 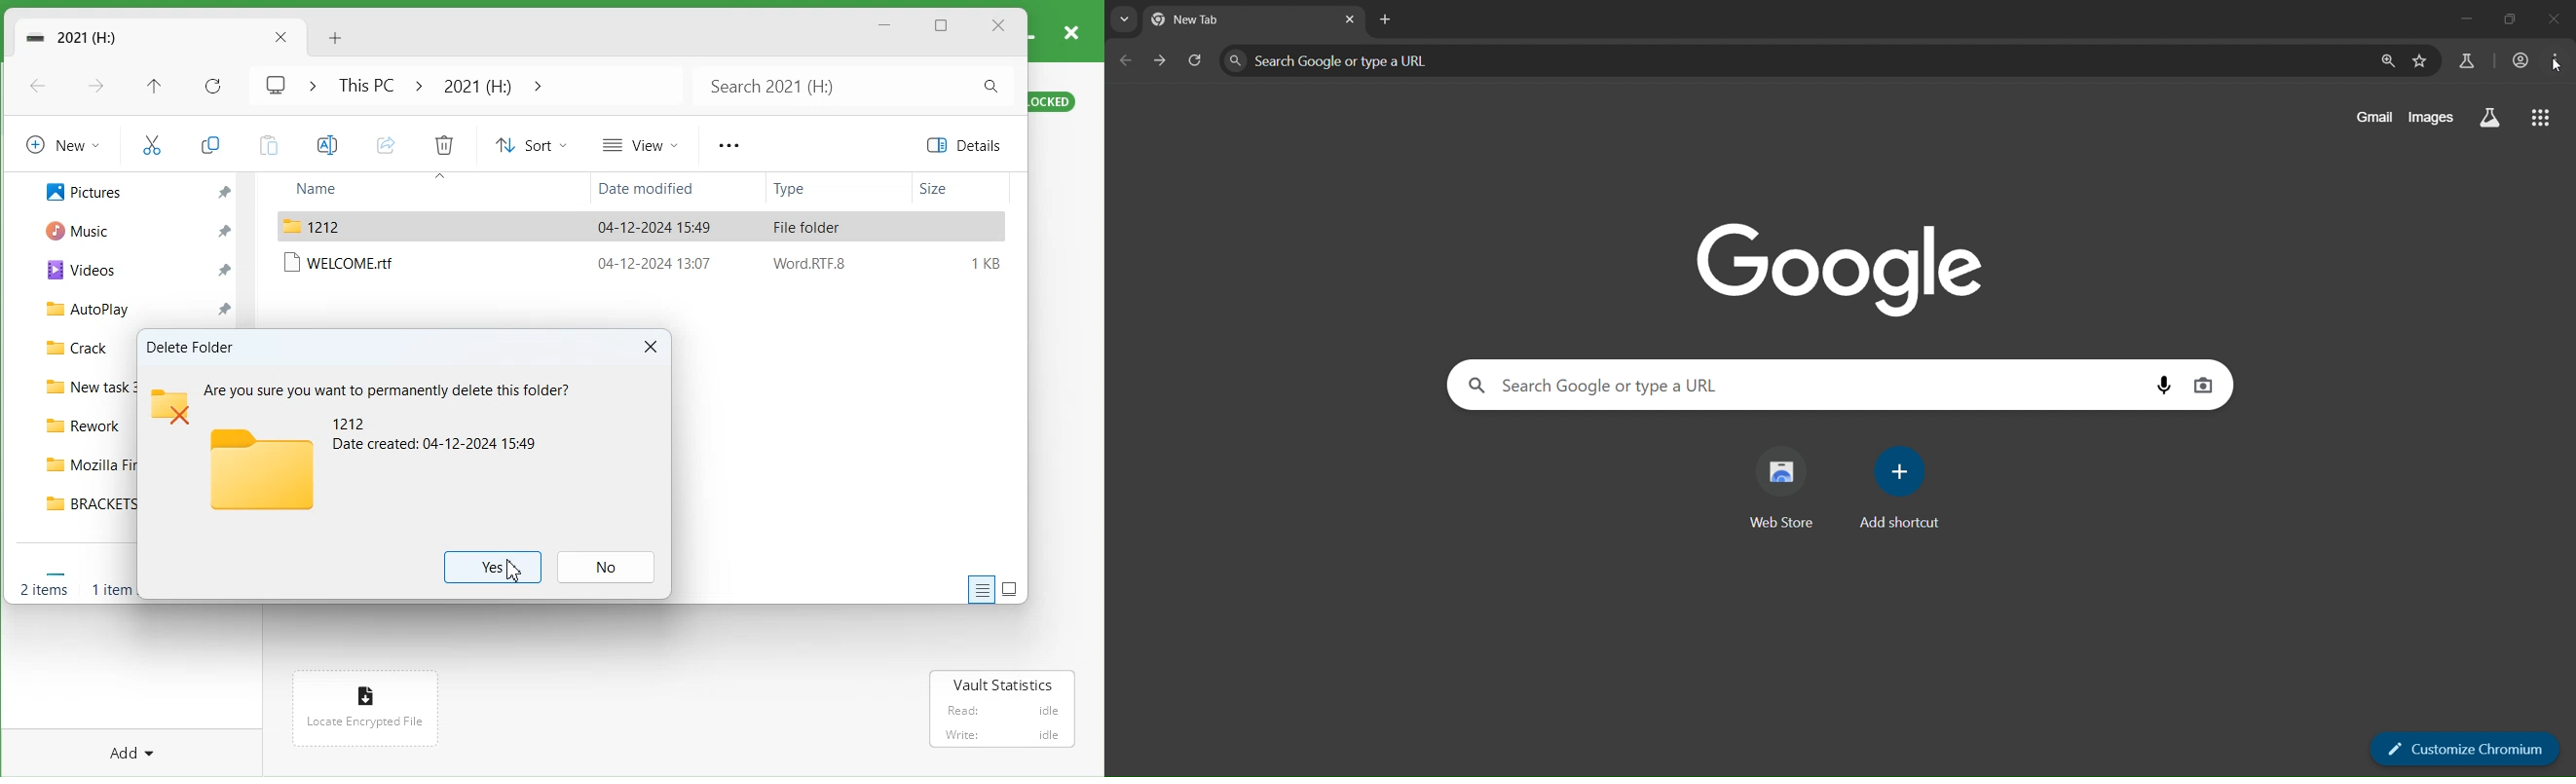 What do you see at coordinates (2519, 61) in the screenshot?
I see `account` at bounding box center [2519, 61].